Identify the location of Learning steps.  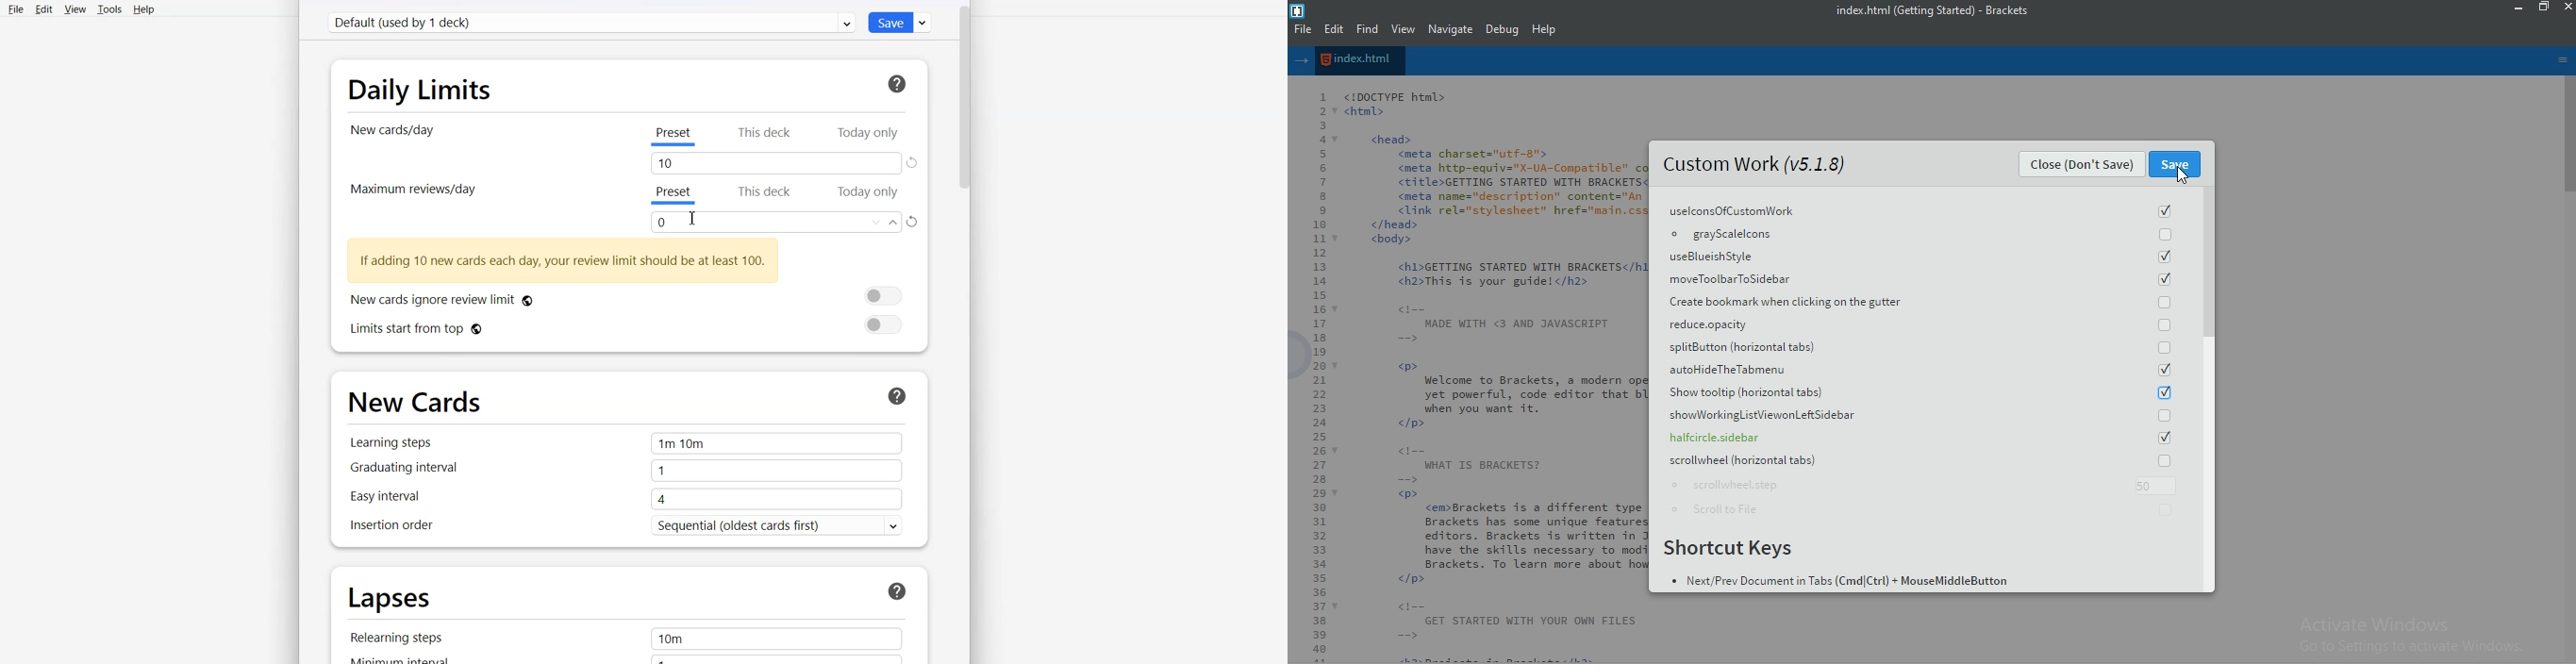
(624, 443).